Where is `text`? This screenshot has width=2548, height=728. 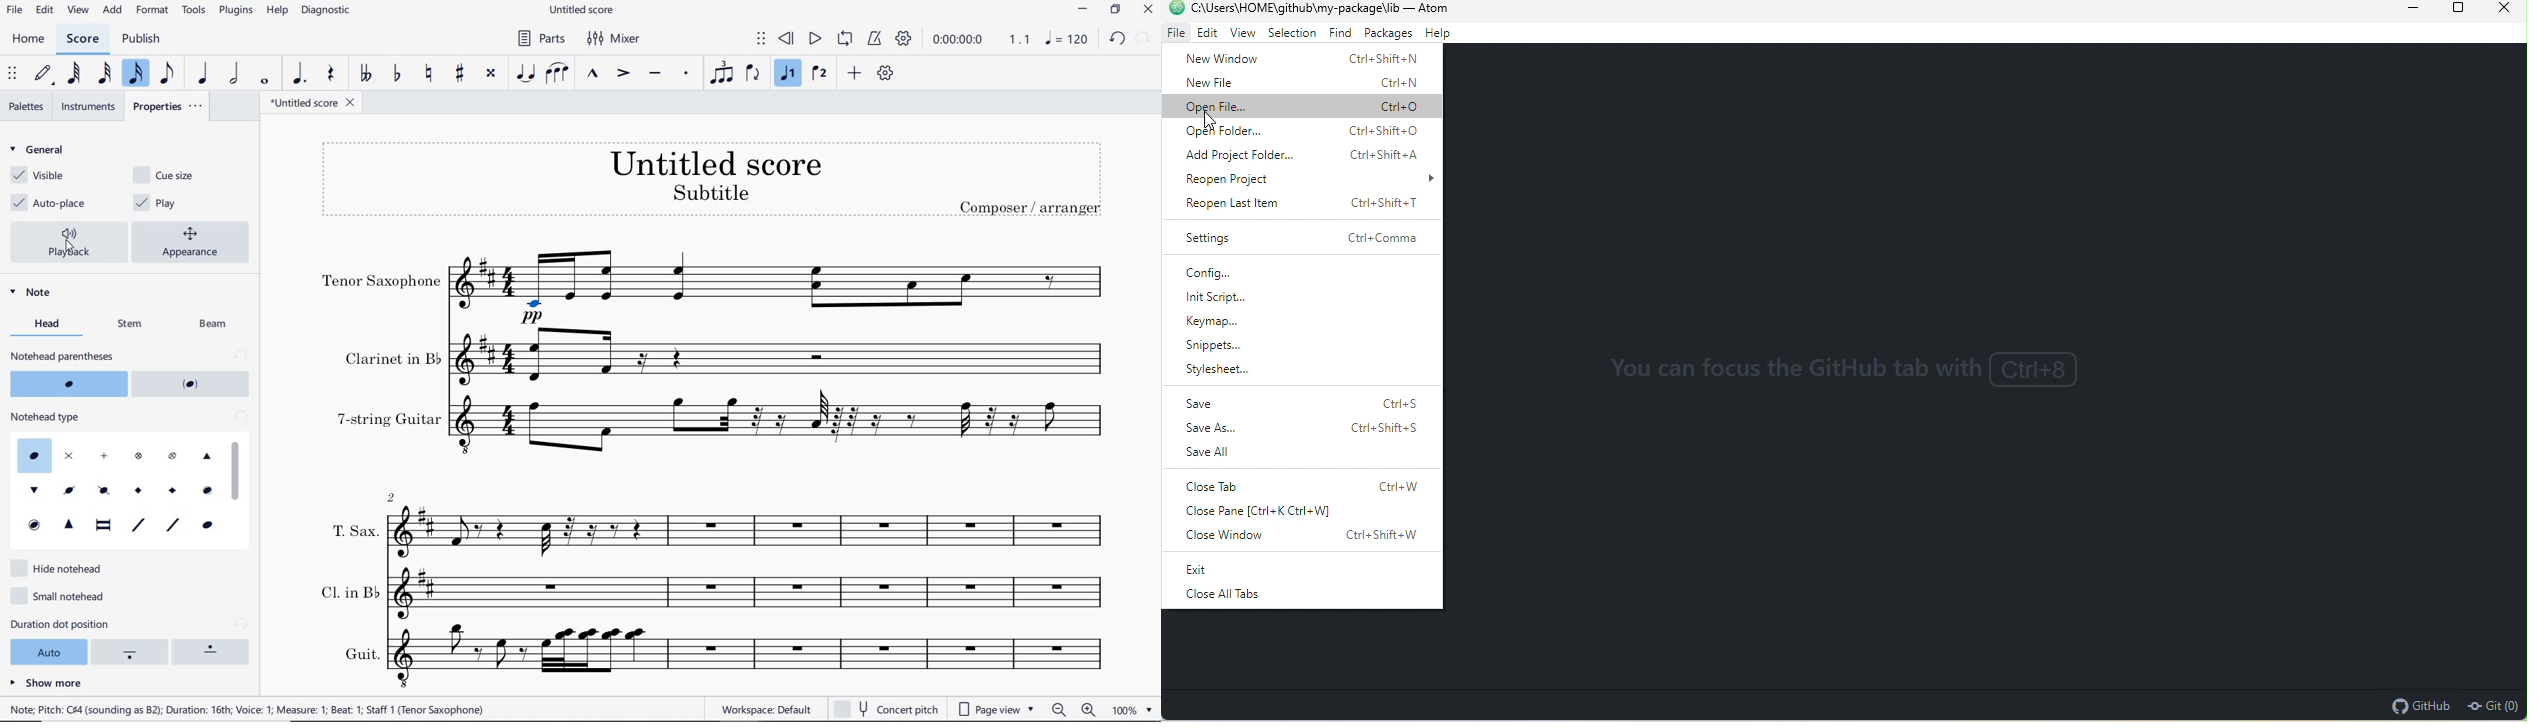 text is located at coordinates (48, 417).